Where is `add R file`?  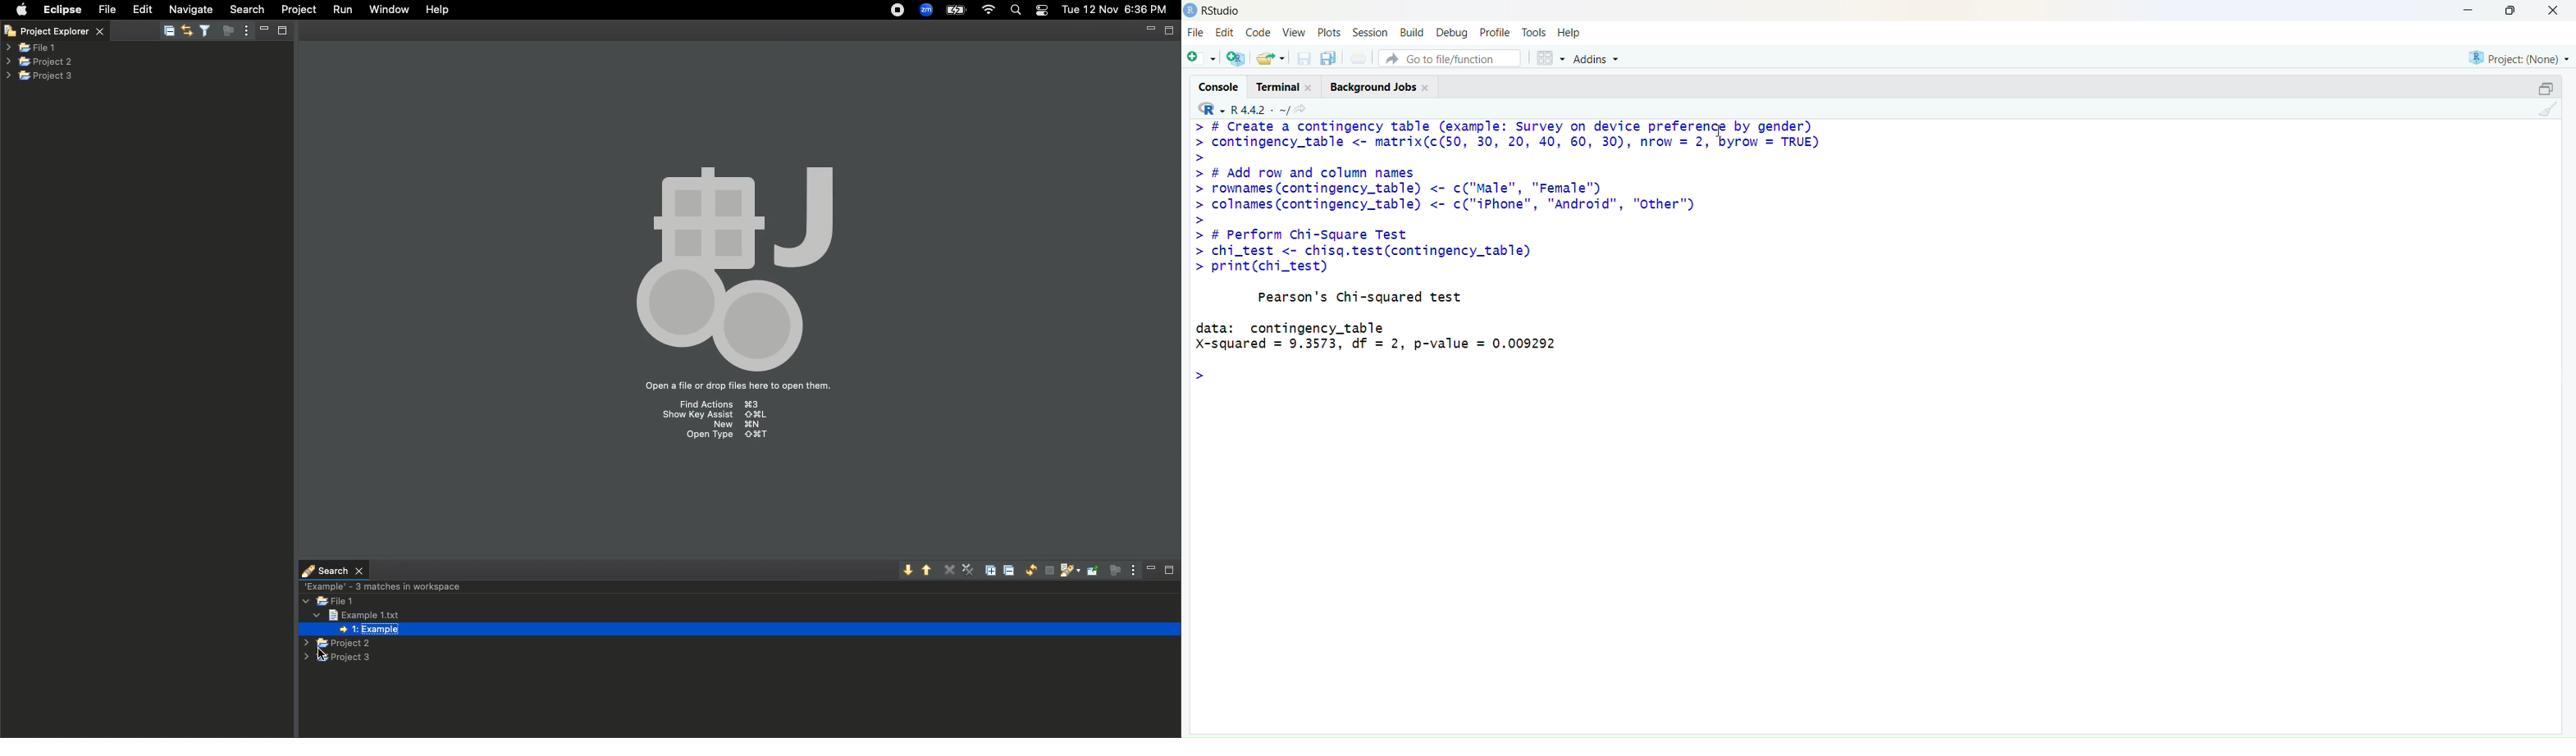
add R file is located at coordinates (1237, 58).